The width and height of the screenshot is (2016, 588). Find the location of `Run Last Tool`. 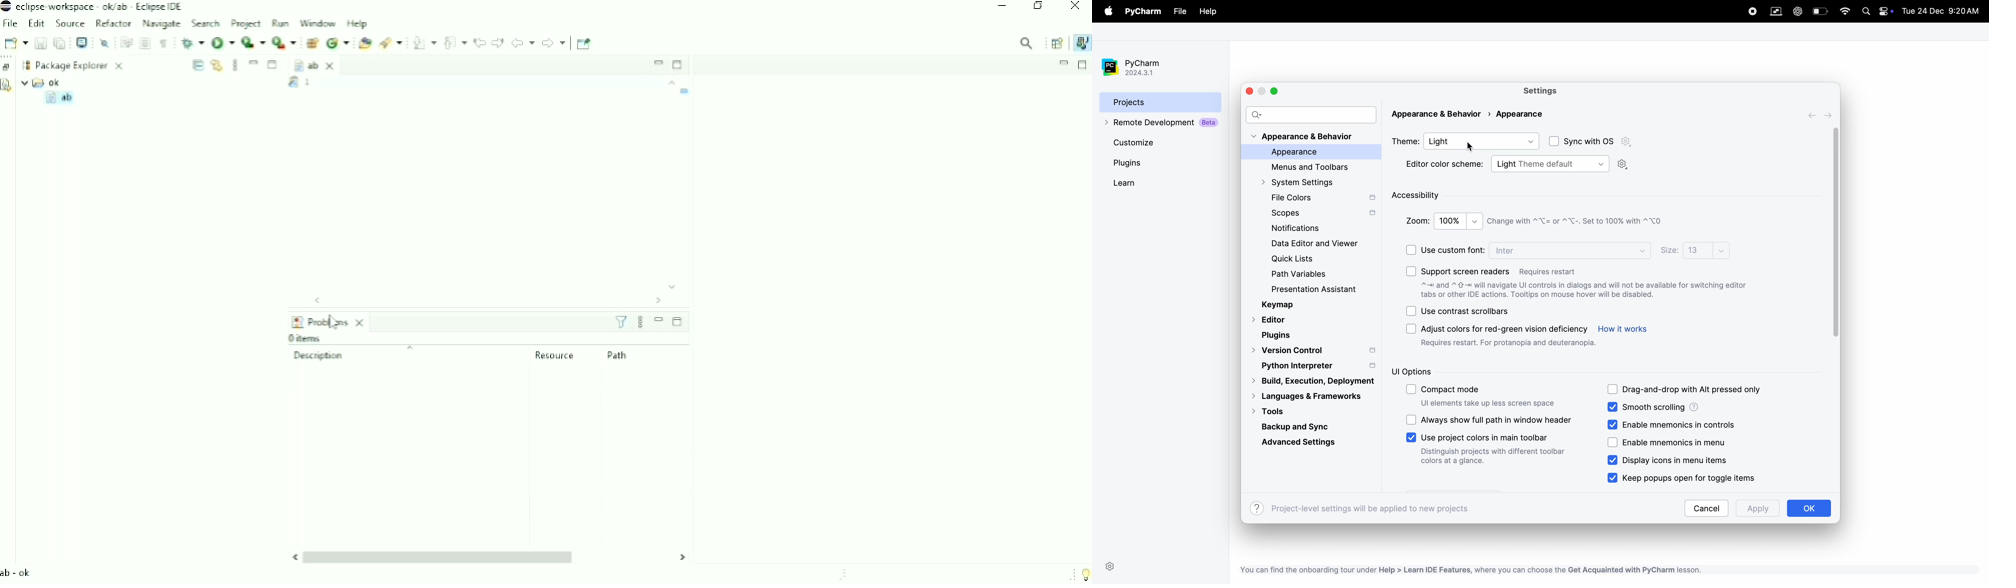

Run Last Tool is located at coordinates (284, 42).